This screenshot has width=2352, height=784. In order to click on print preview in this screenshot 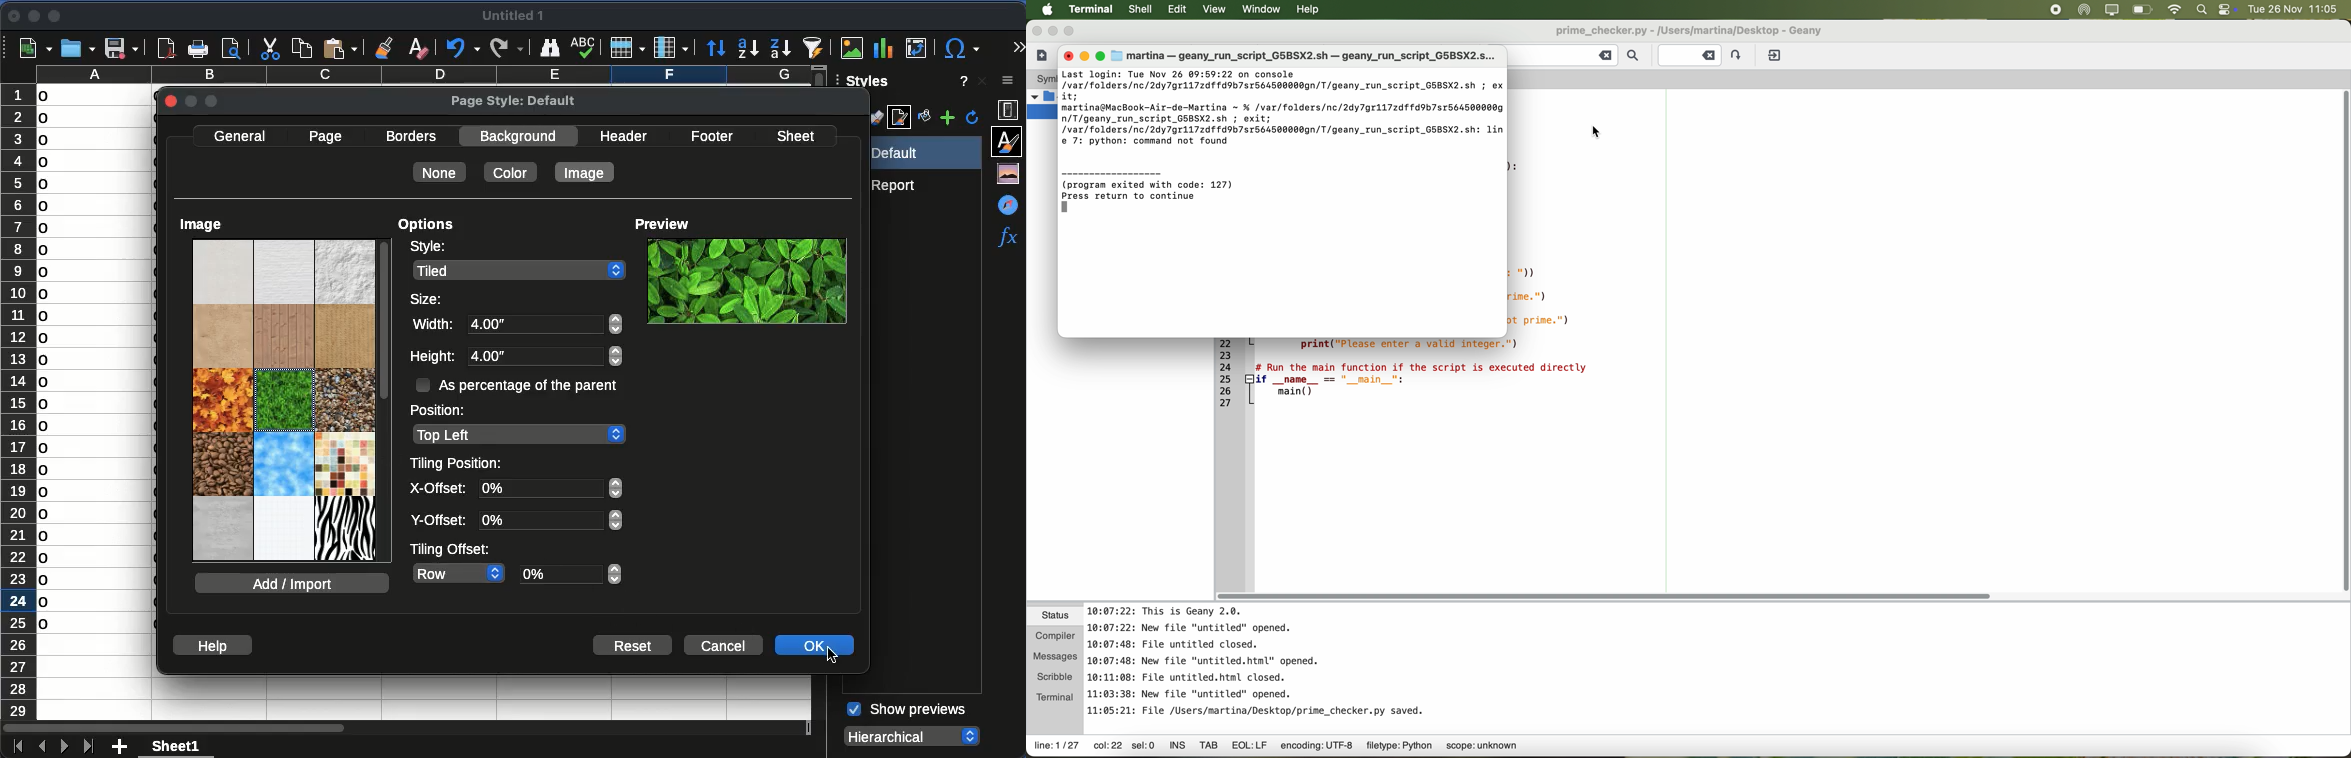, I will do `click(233, 47)`.